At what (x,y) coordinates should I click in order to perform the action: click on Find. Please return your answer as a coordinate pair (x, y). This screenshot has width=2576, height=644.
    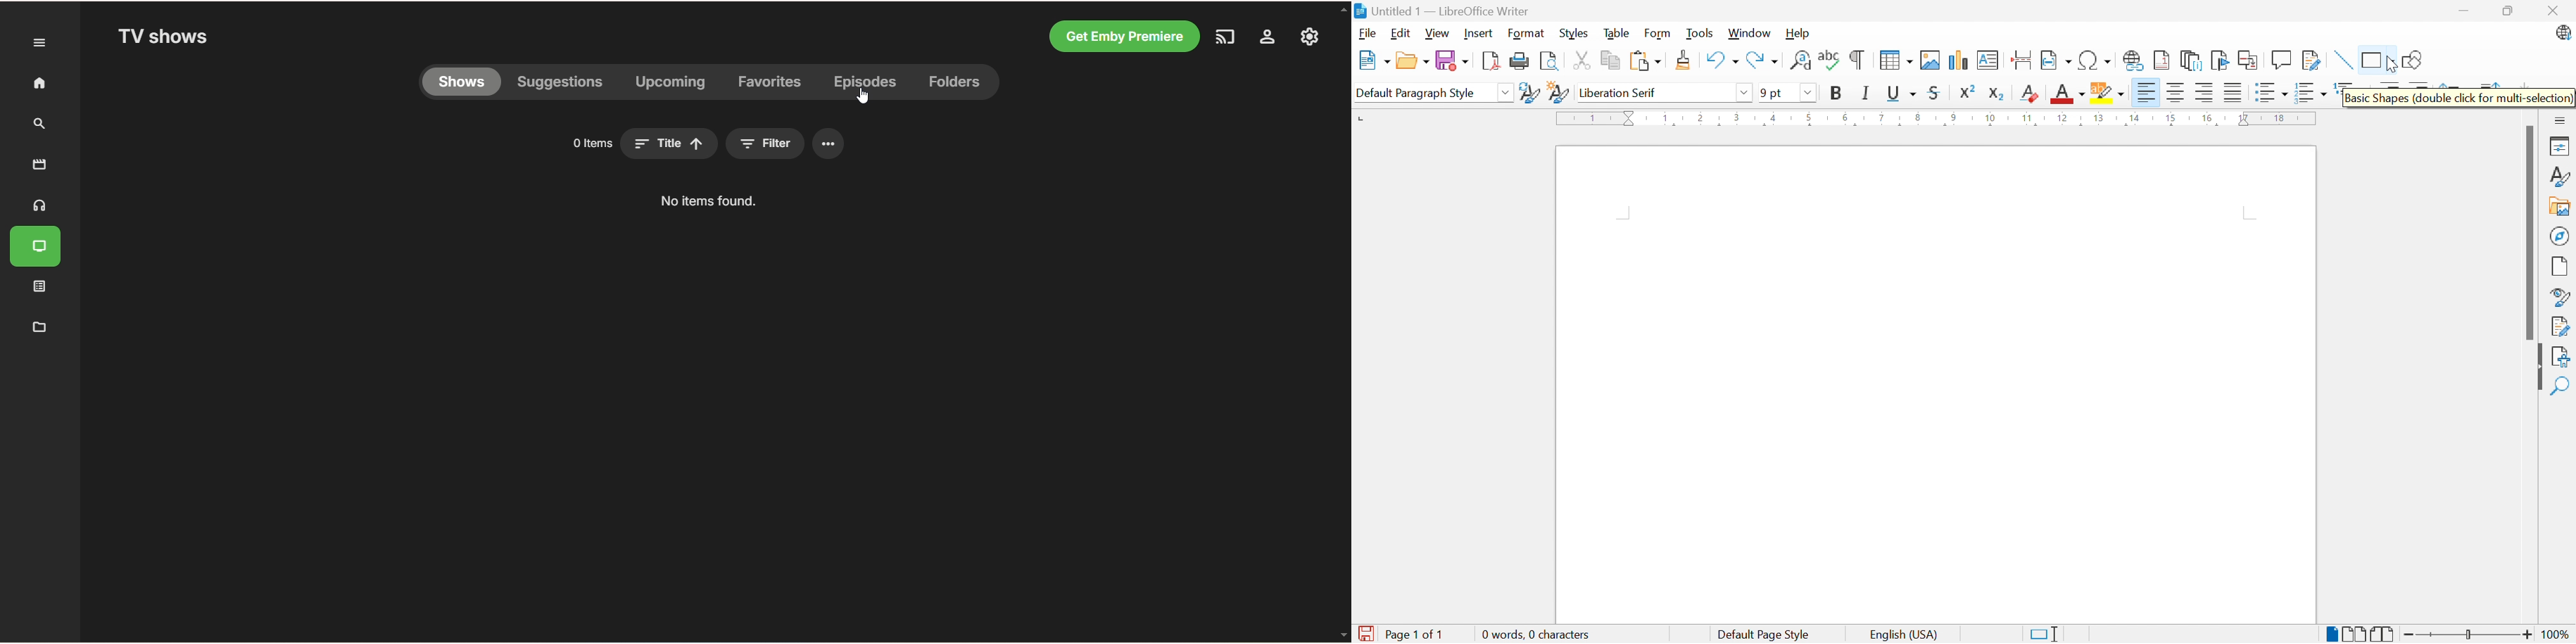
    Looking at the image, I should click on (2559, 387).